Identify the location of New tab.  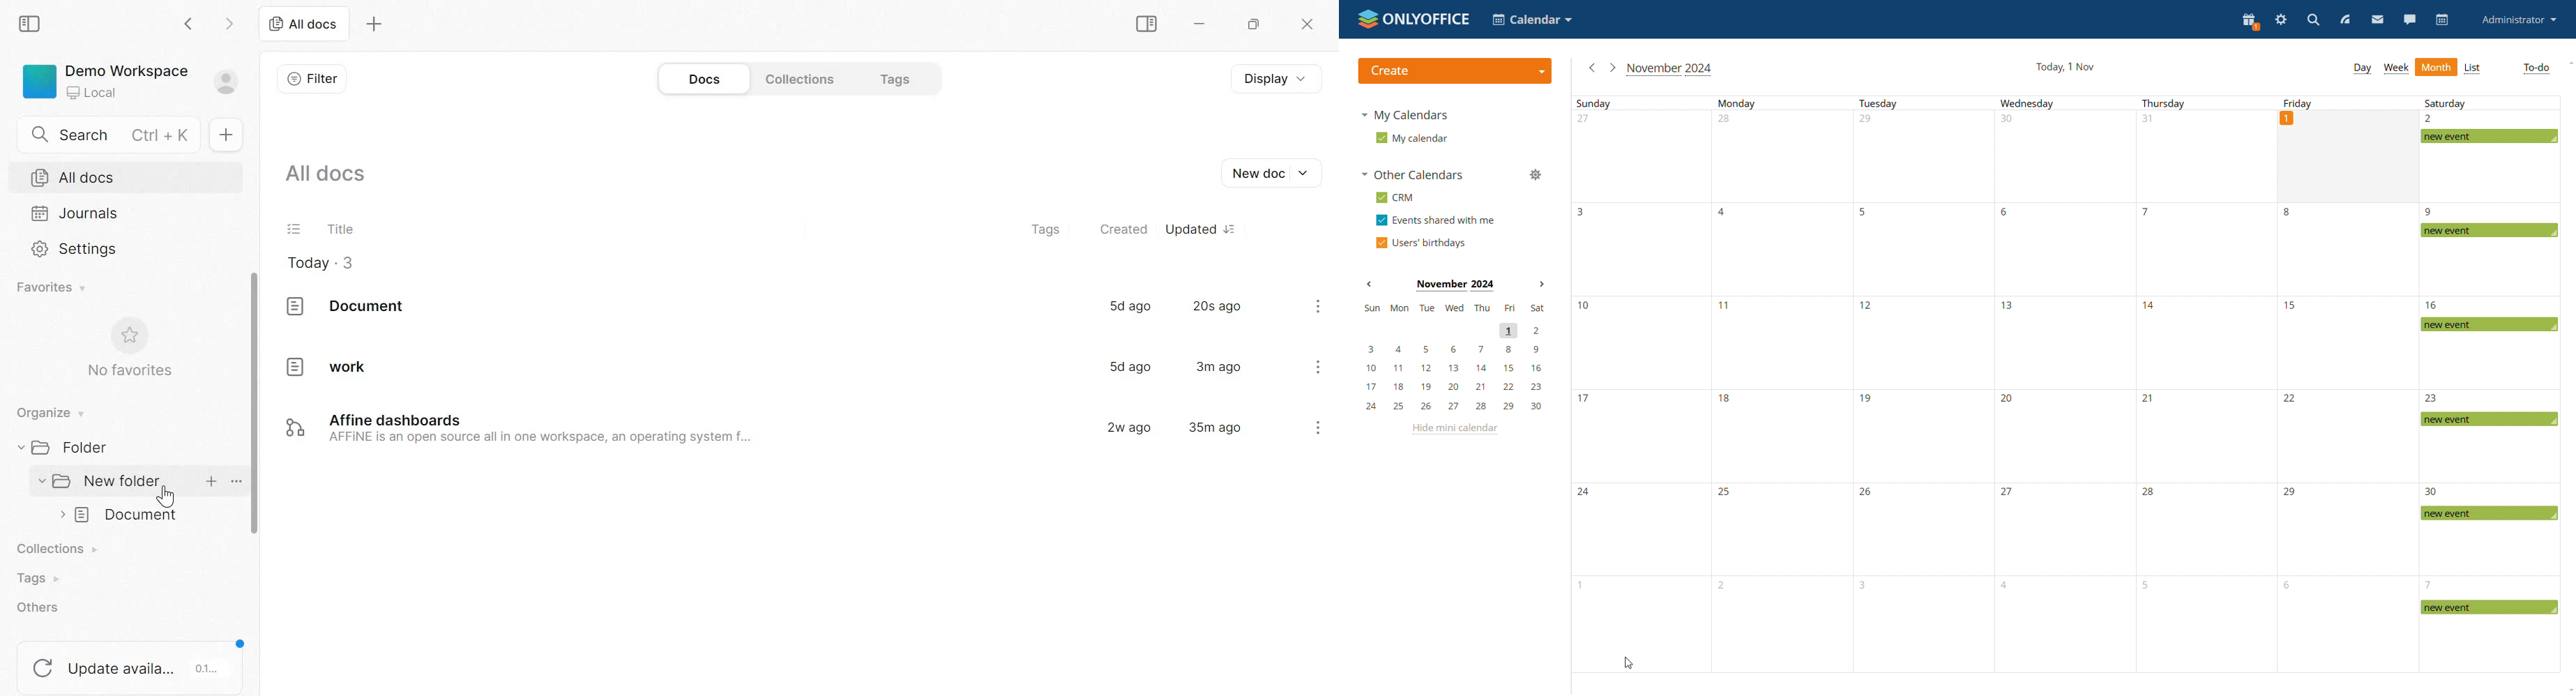
(374, 23).